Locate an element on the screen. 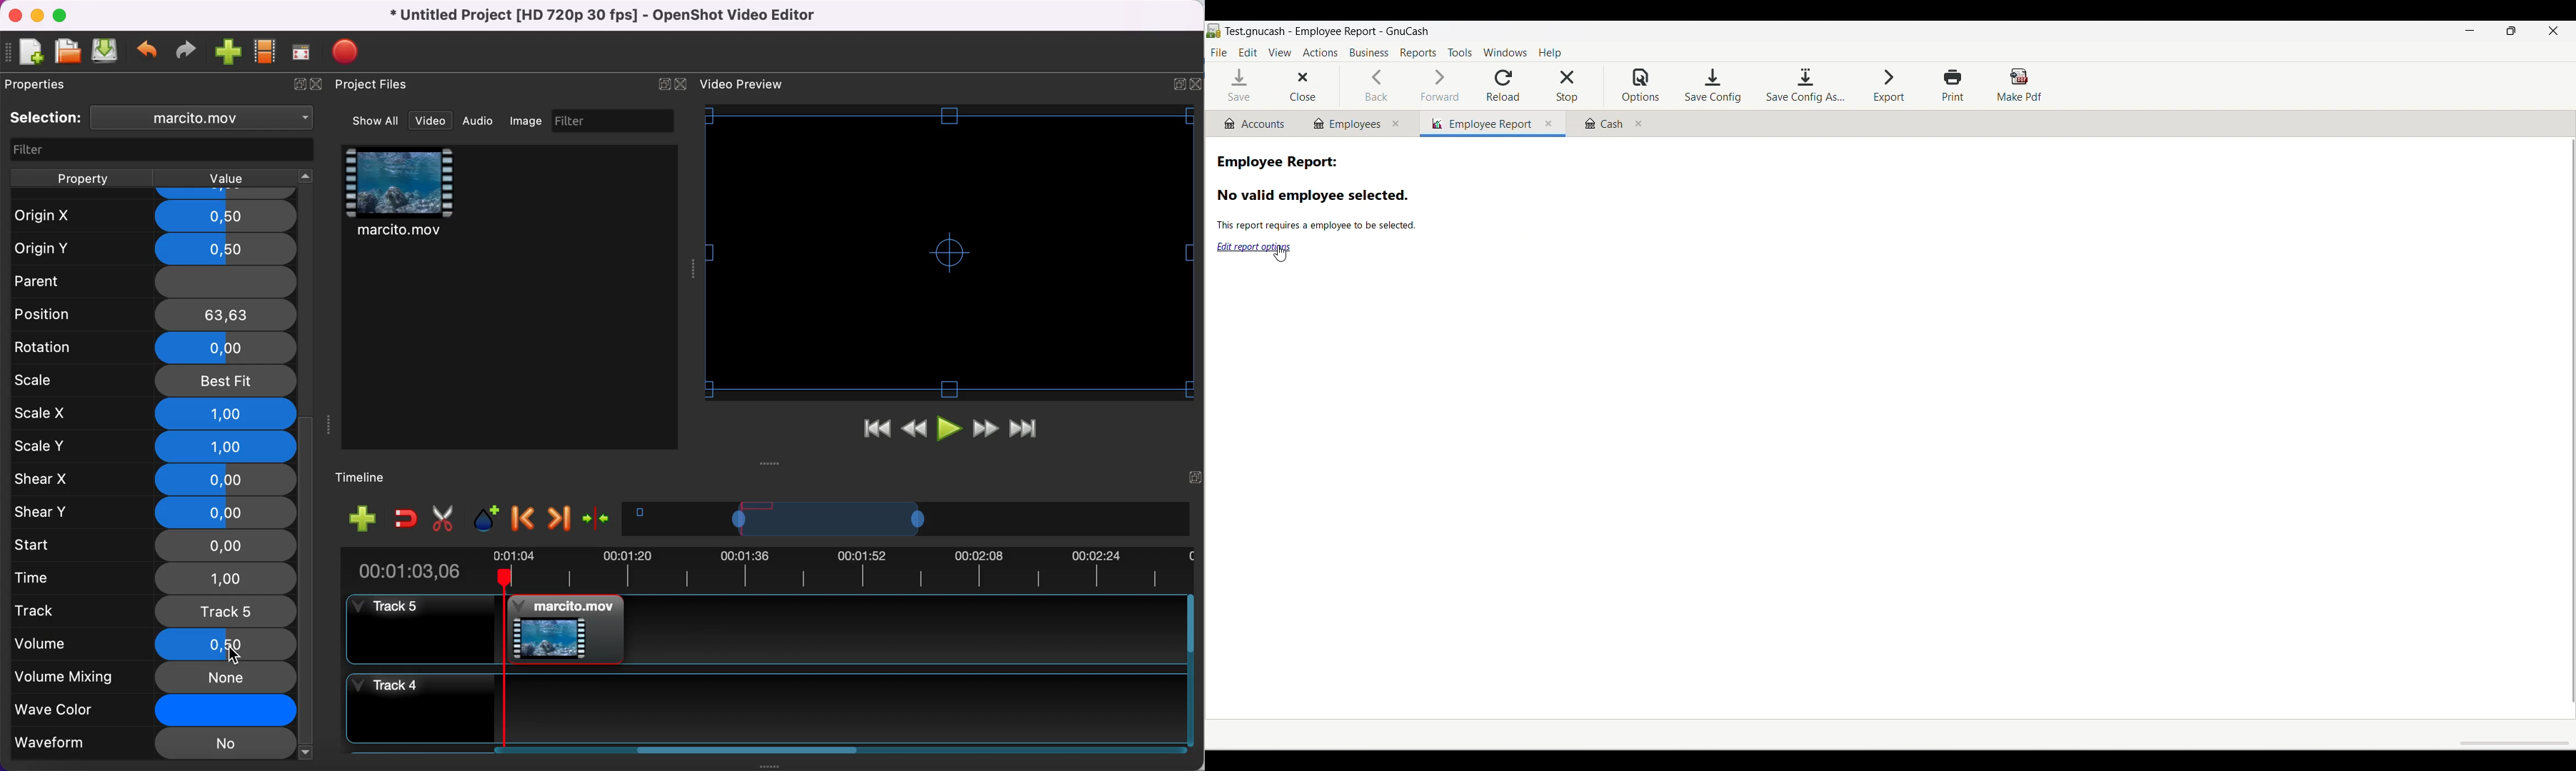 The height and width of the screenshot is (784, 2576). next marker is located at coordinates (560, 518).